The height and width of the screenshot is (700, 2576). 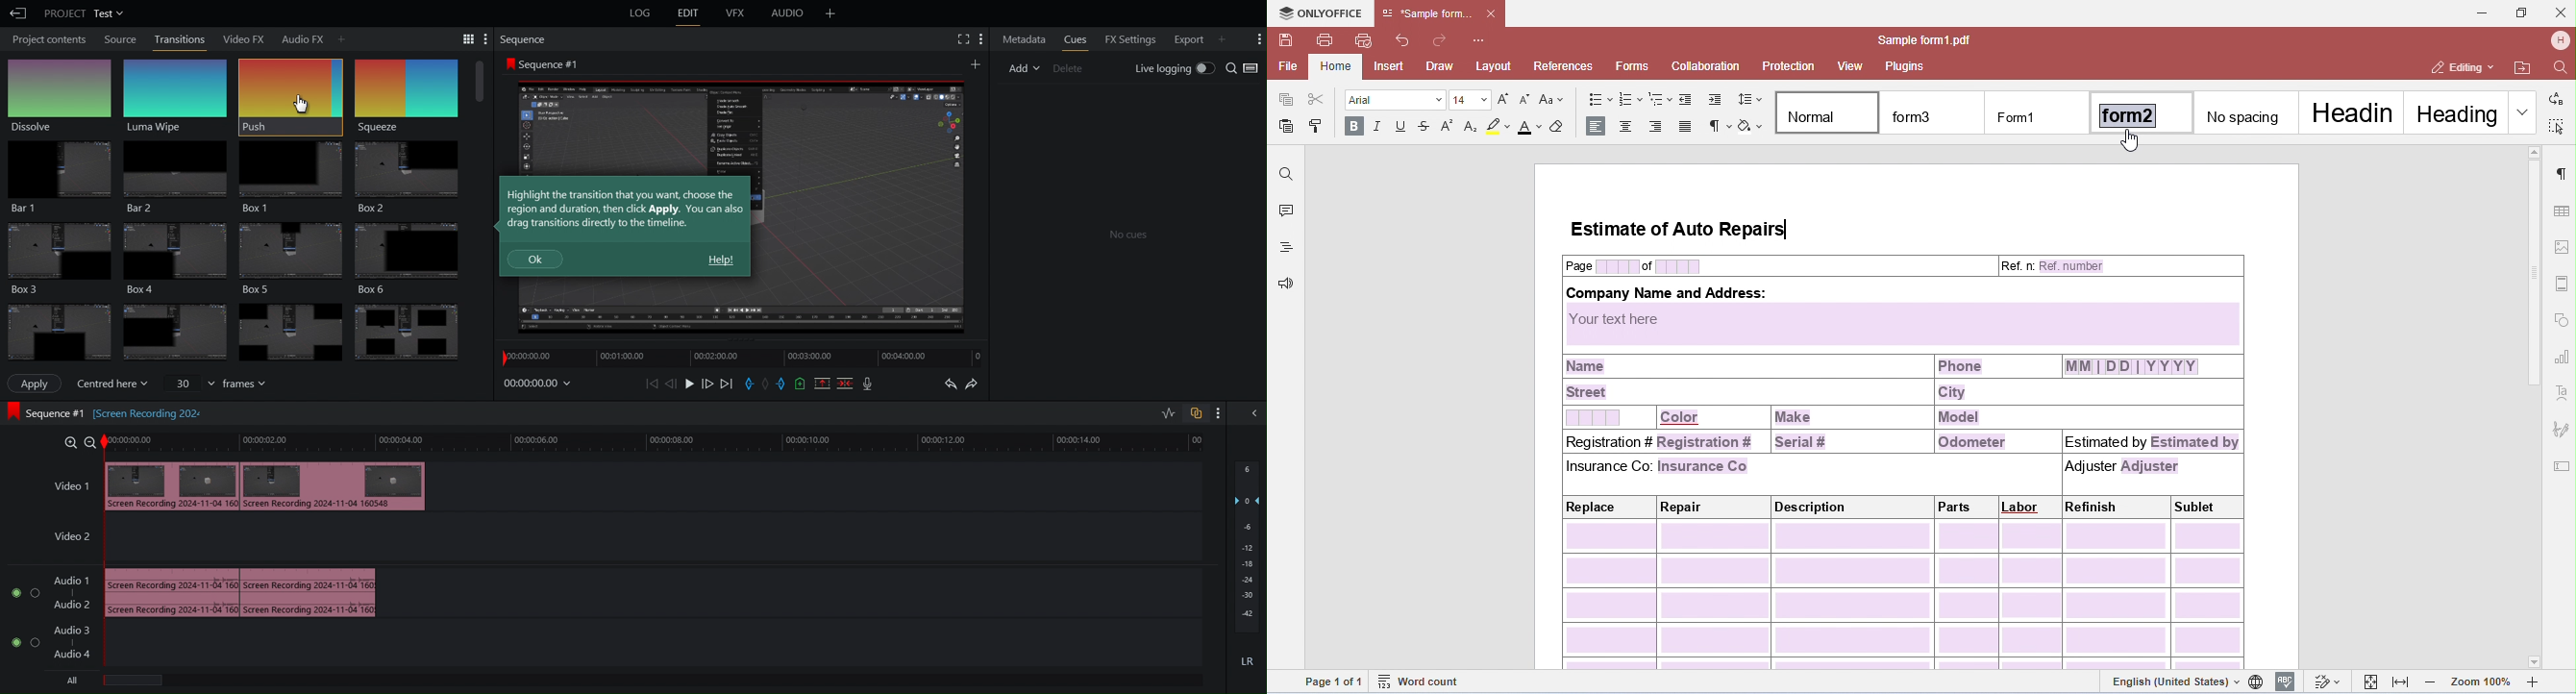 What do you see at coordinates (90, 442) in the screenshot?
I see `zoom out` at bounding box center [90, 442].